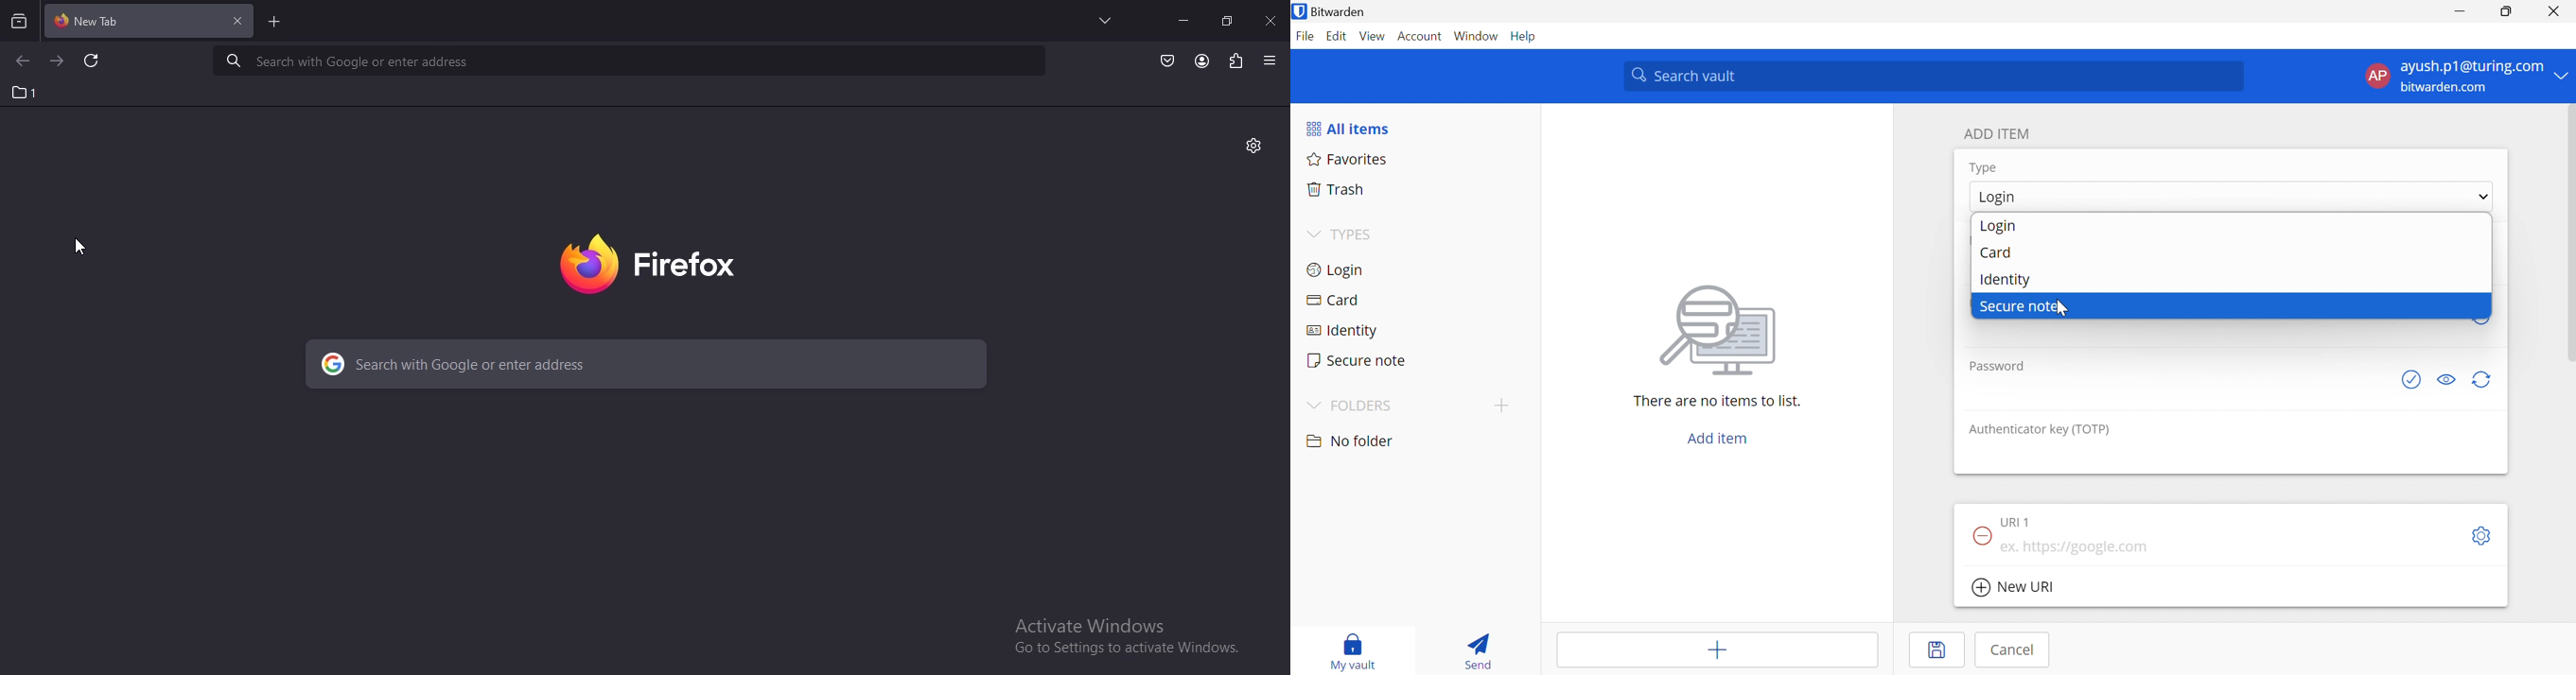  Describe the element at coordinates (1717, 401) in the screenshot. I see `There are no items to list` at that location.